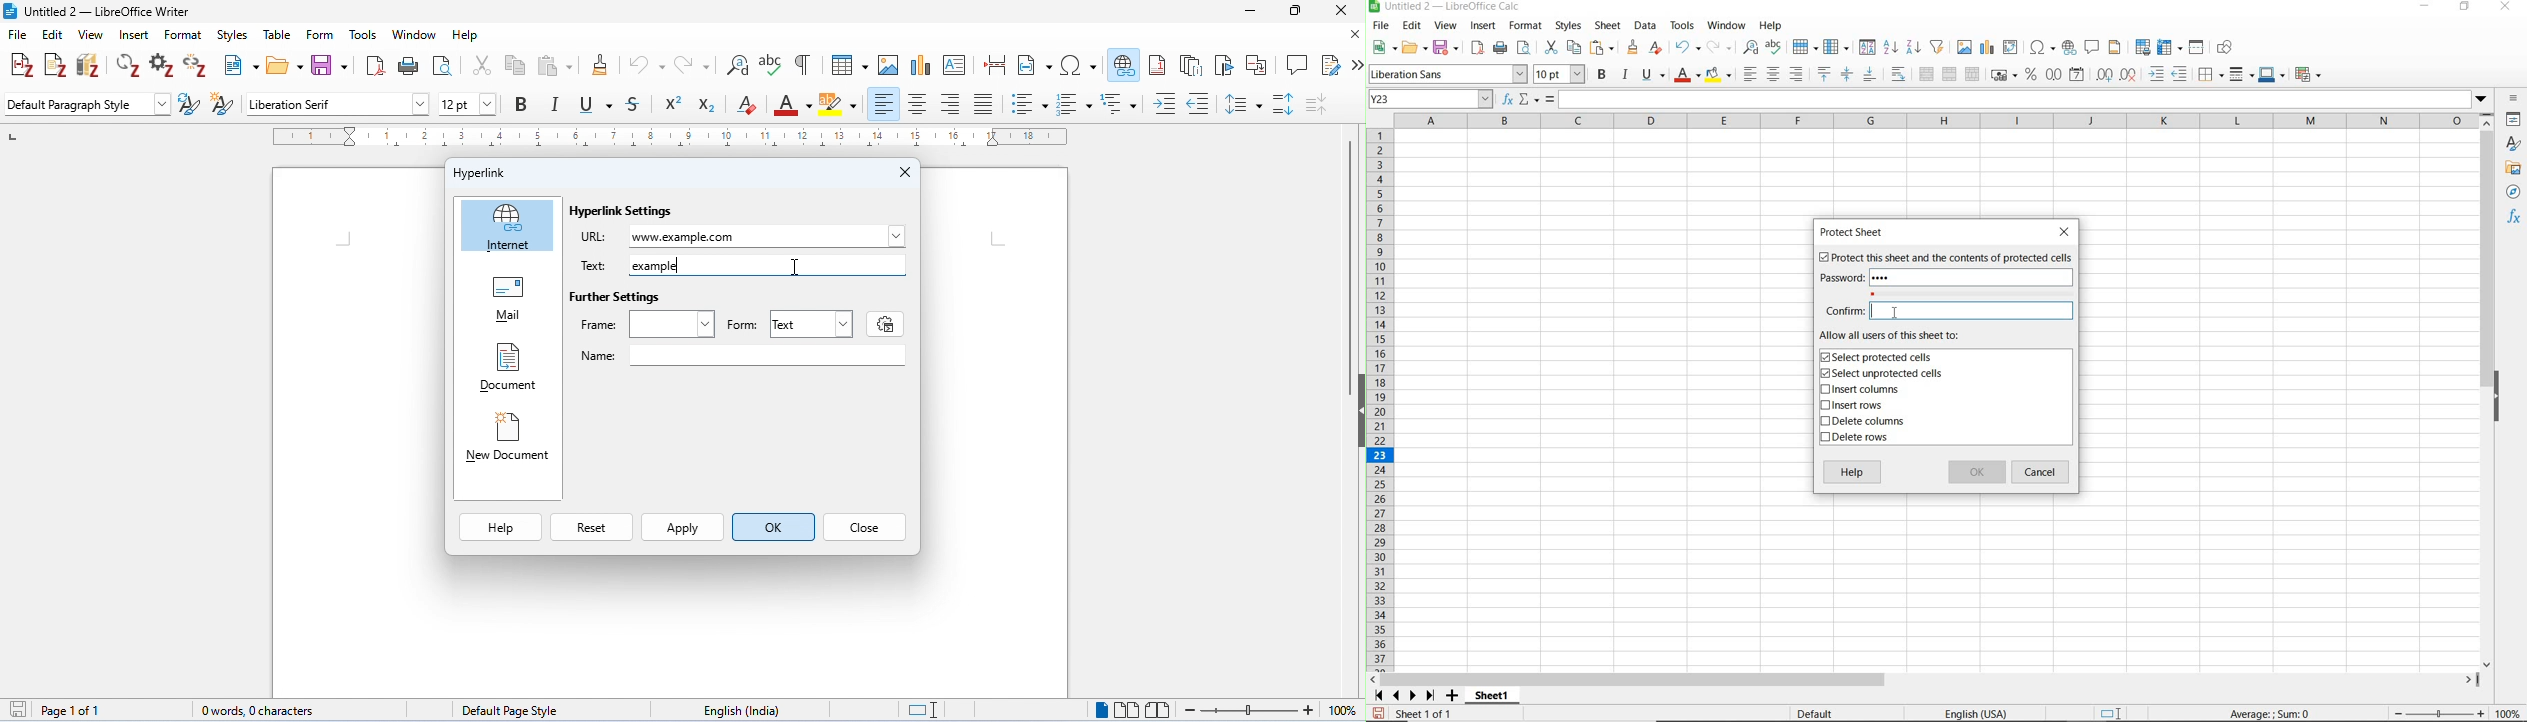 This screenshot has height=728, width=2548. Describe the element at coordinates (742, 322) in the screenshot. I see `Form: |` at that location.